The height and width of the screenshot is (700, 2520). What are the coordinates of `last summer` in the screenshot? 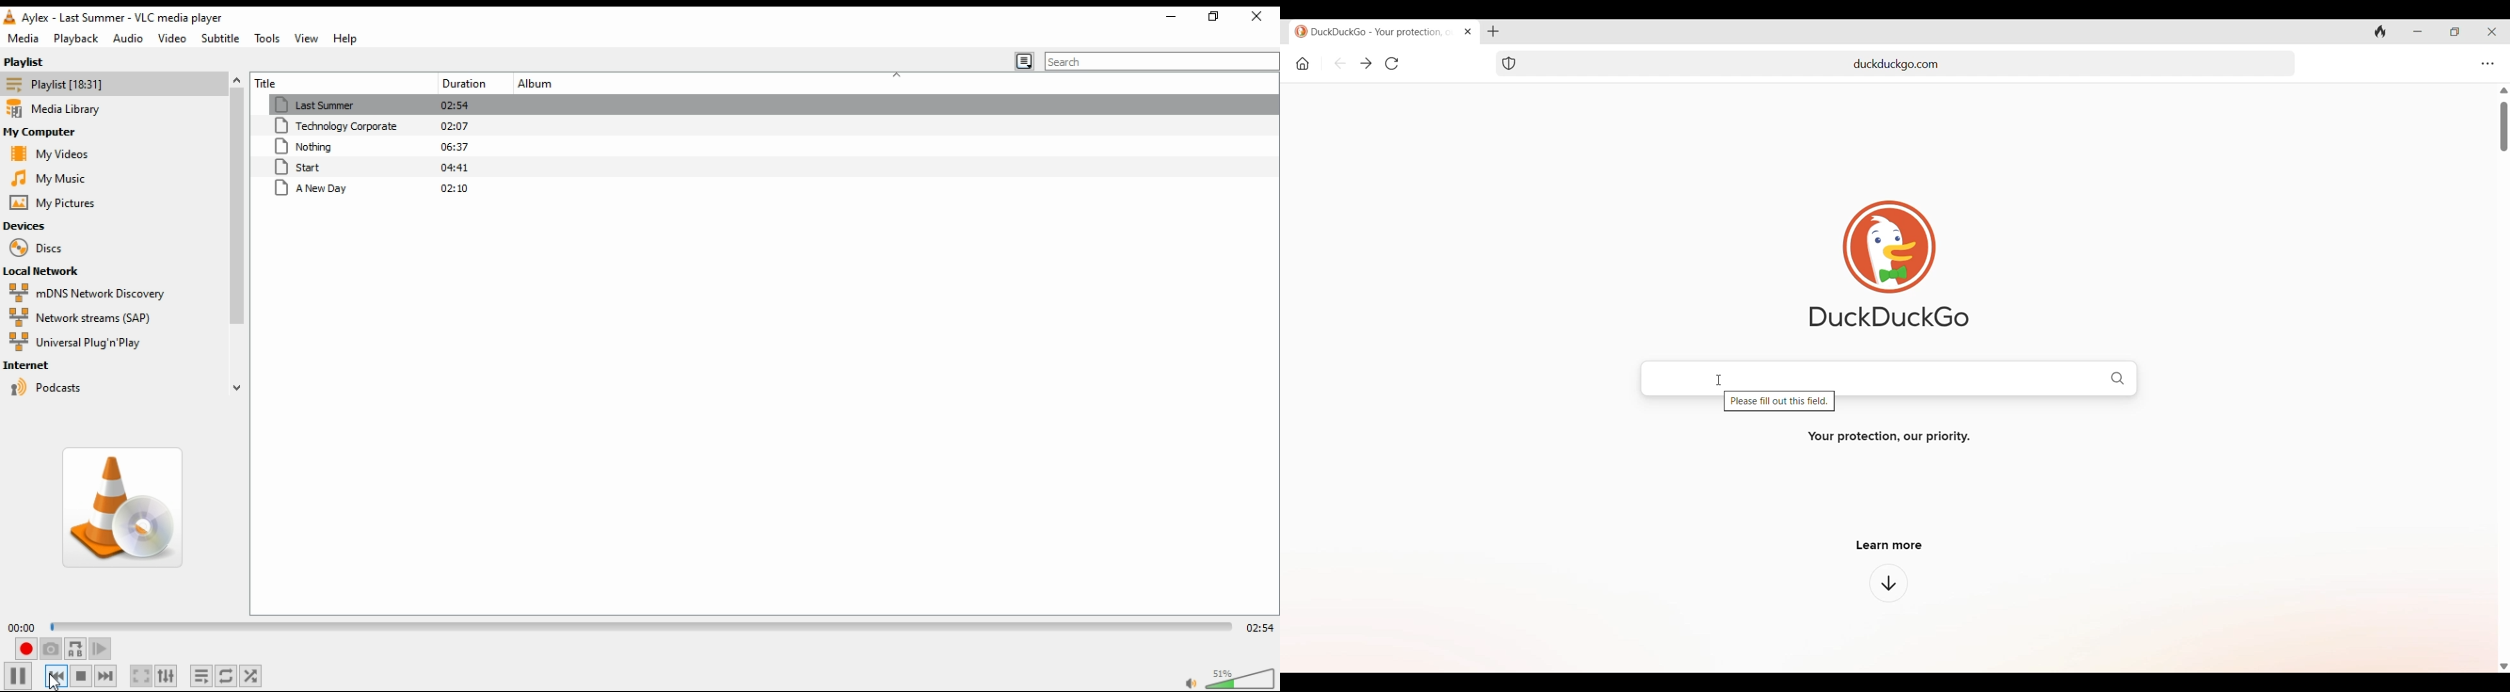 It's located at (324, 104).